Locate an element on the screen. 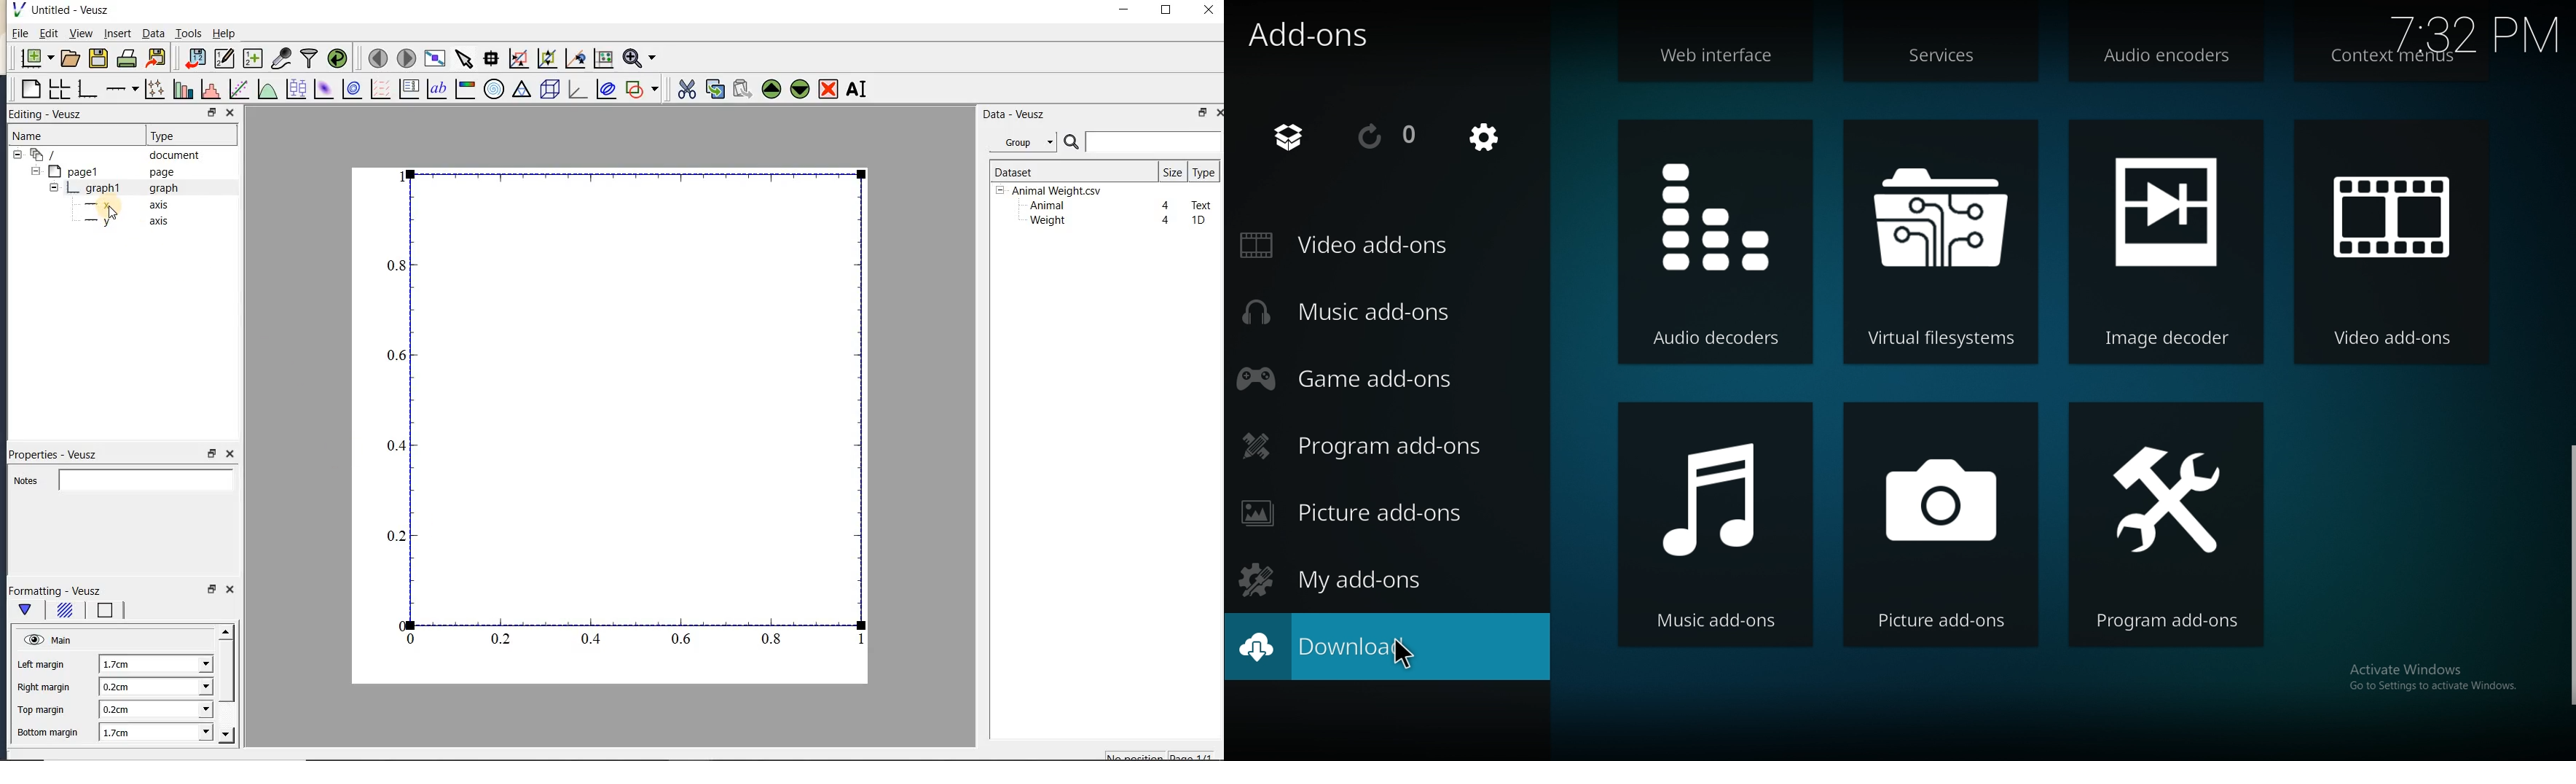 The width and height of the screenshot is (2576, 784). web interface is located at coordinates (1720, 61).